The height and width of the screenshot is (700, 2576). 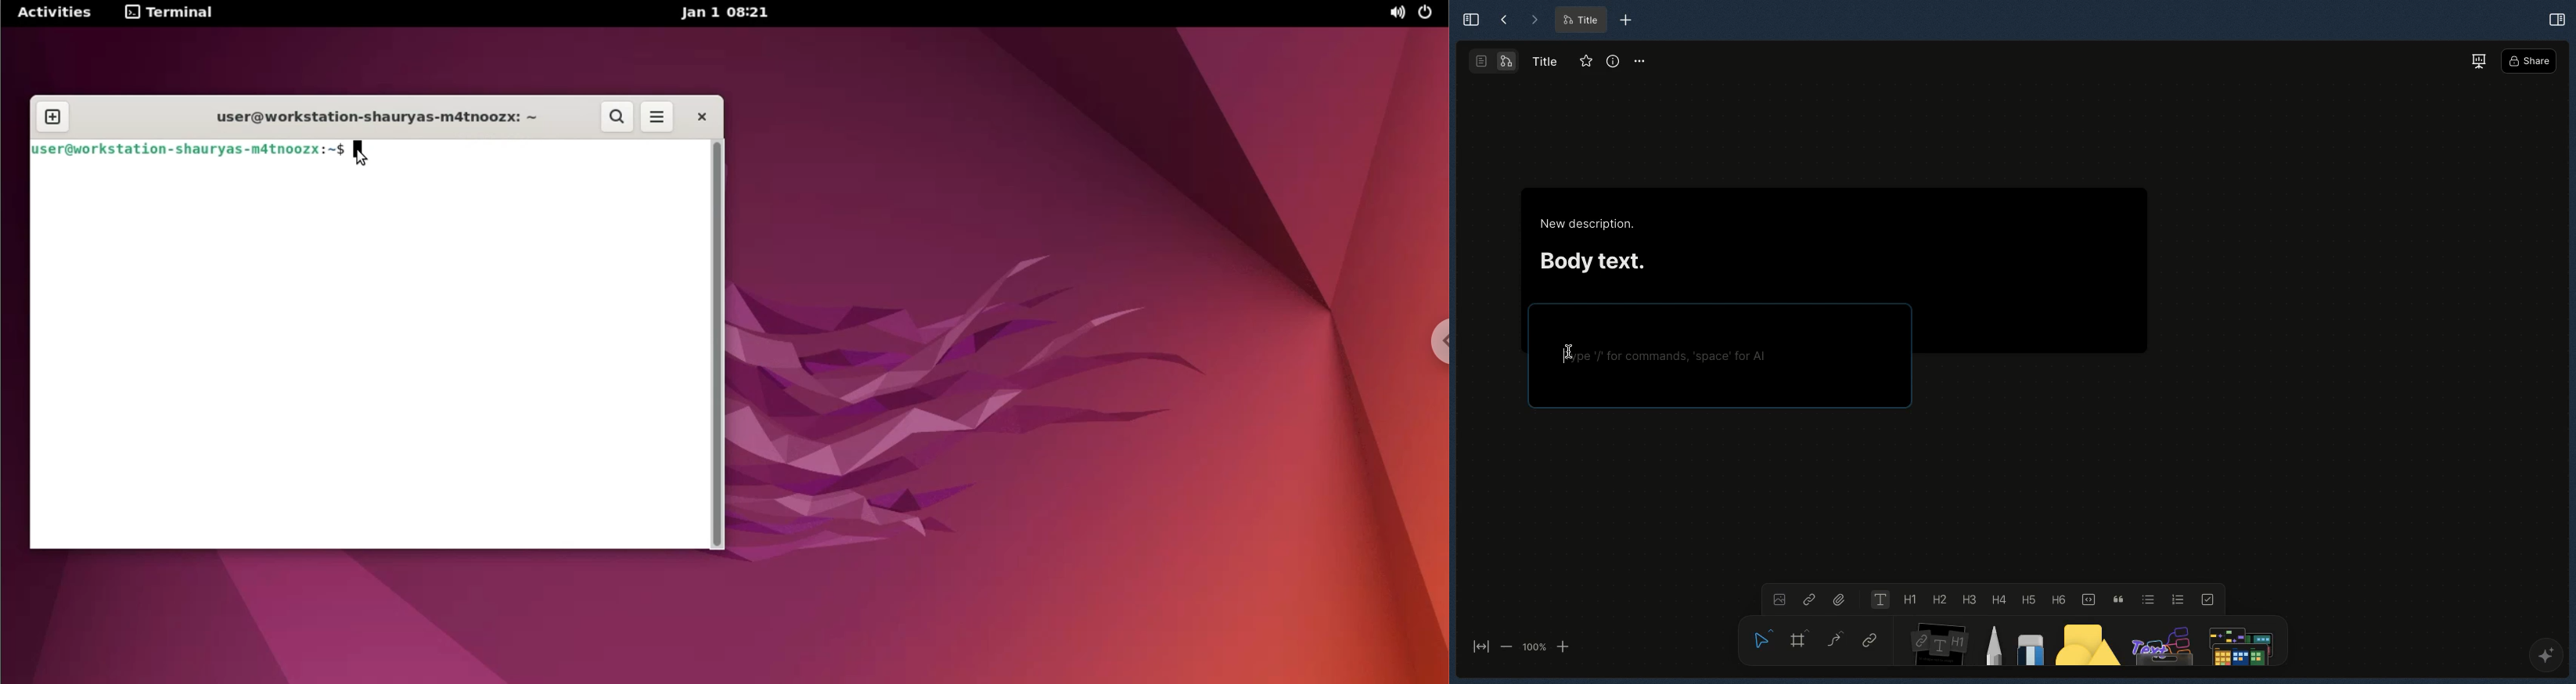 I want to click on Heading 6, so click(x=2057, y=599).